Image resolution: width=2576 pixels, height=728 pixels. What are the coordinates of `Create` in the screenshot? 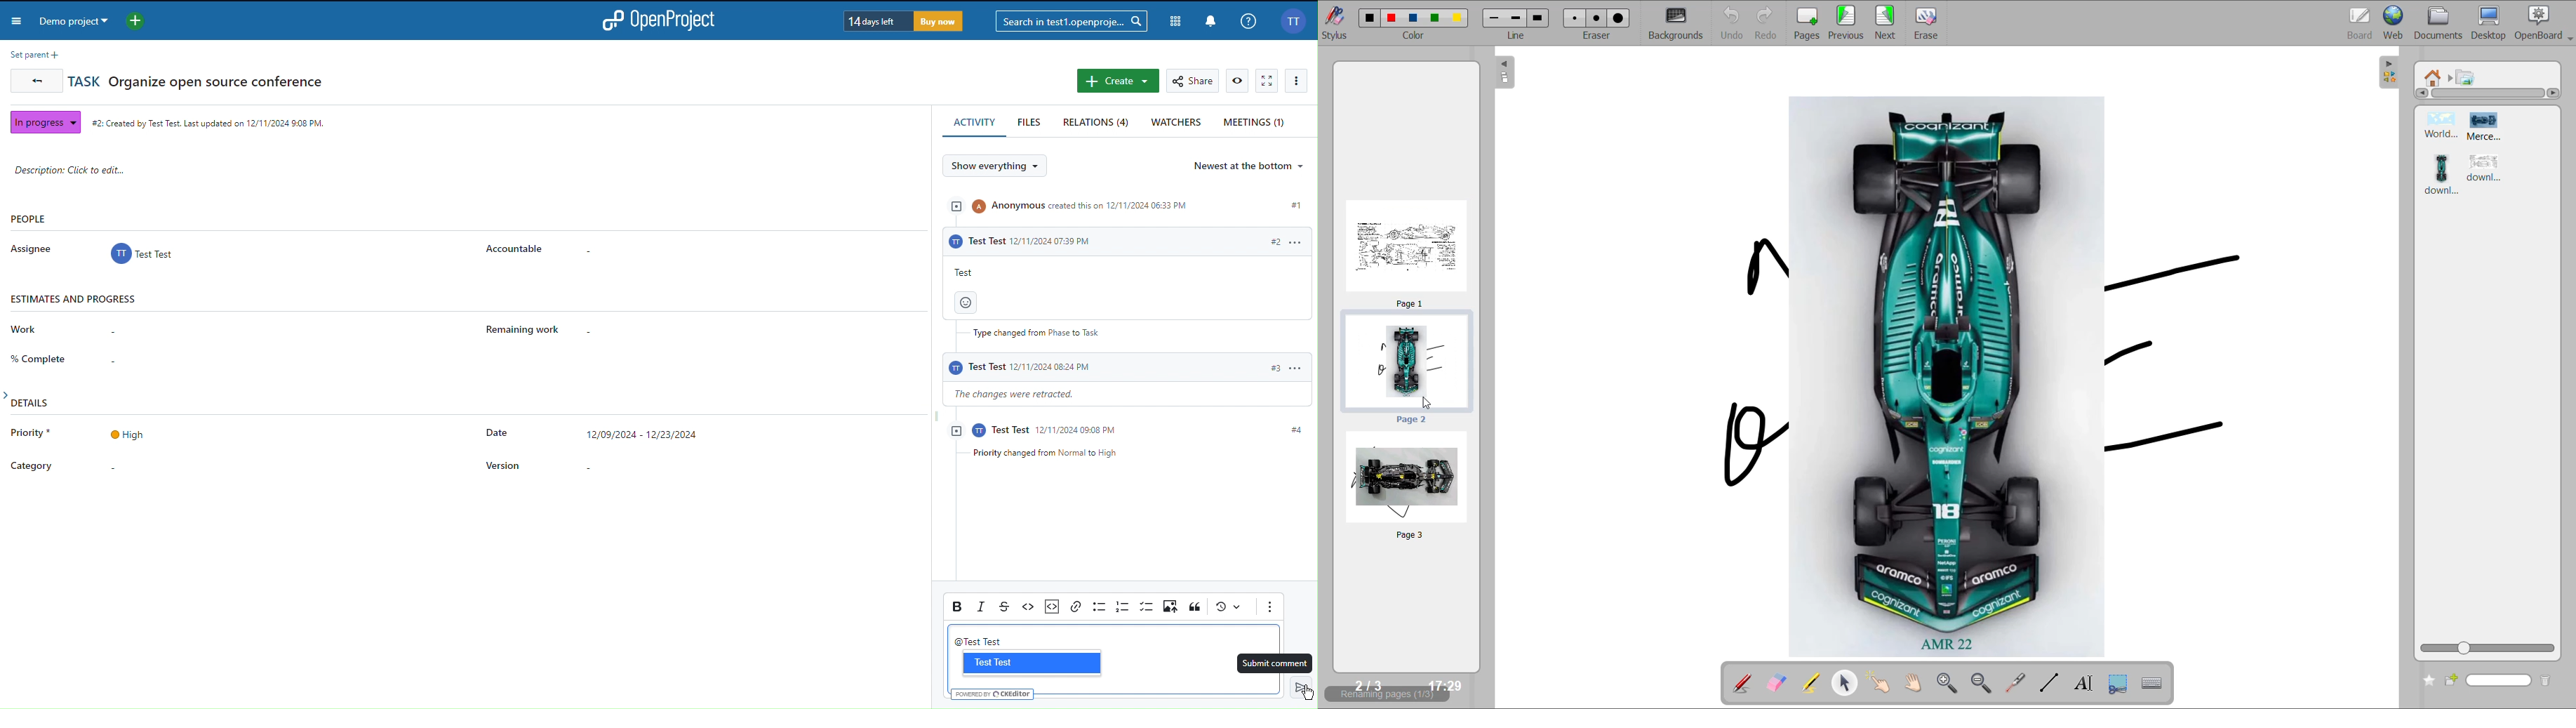 It's located at (1117, 81).